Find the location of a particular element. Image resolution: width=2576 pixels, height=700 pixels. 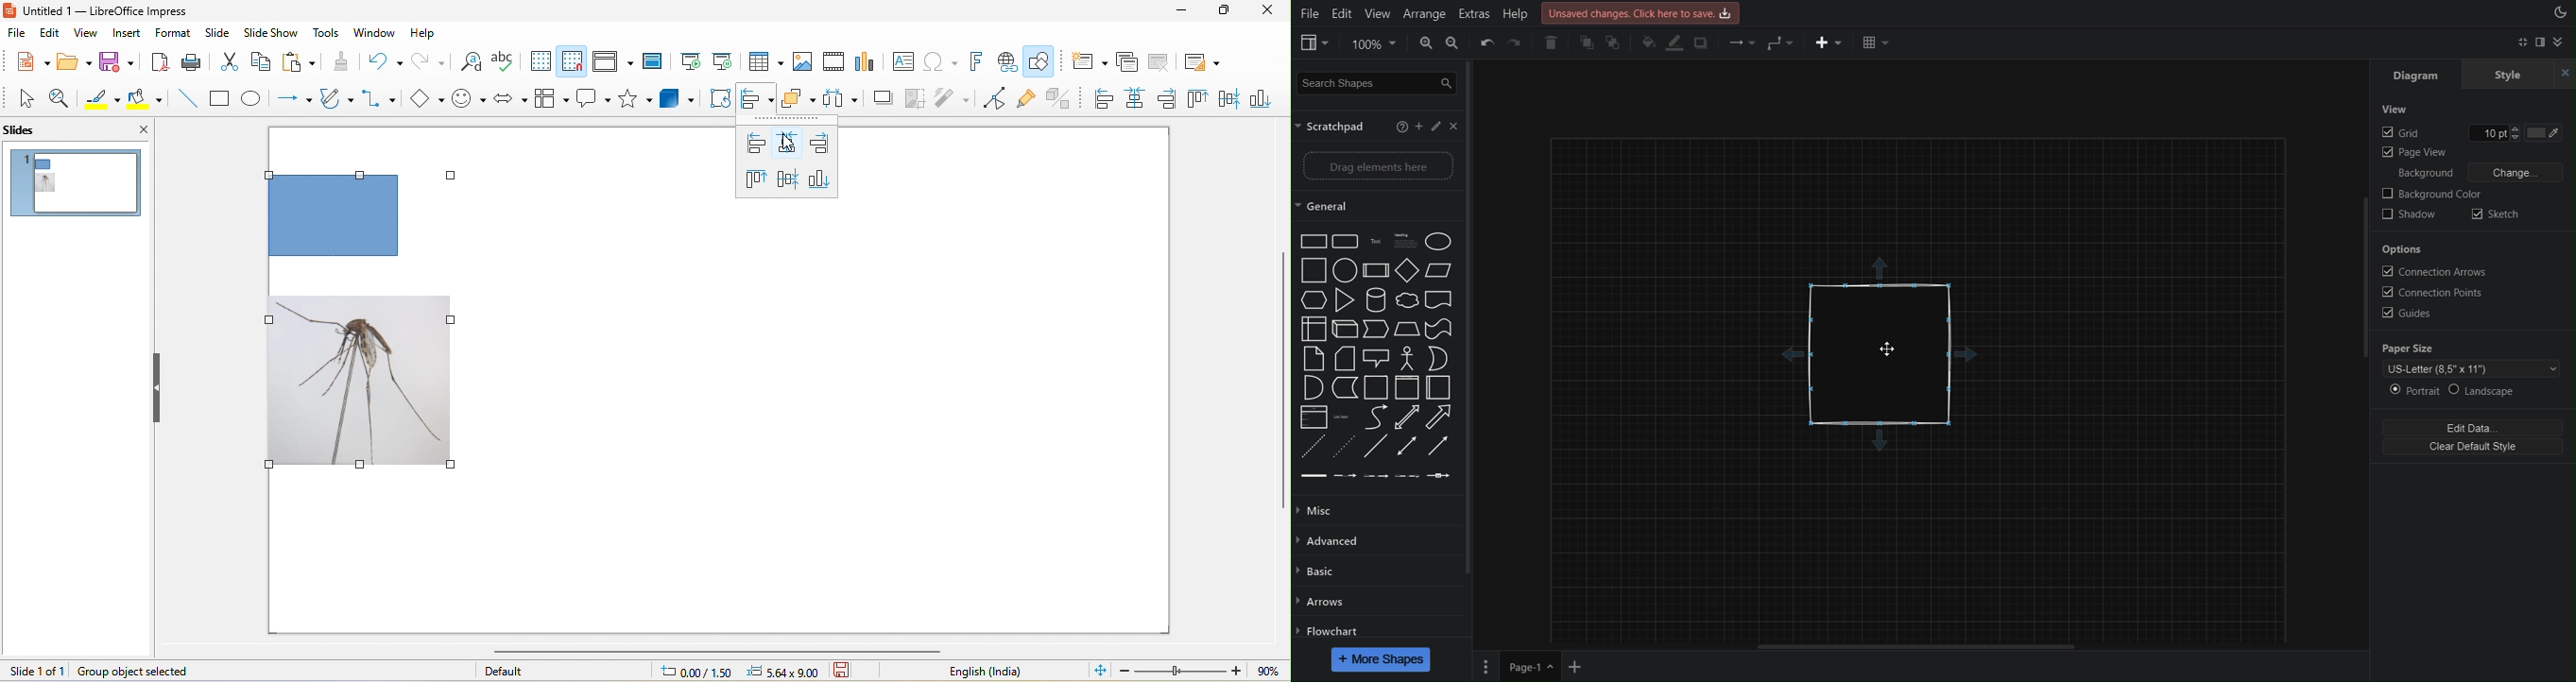

slide layout is located at coordinates (1207, 64).